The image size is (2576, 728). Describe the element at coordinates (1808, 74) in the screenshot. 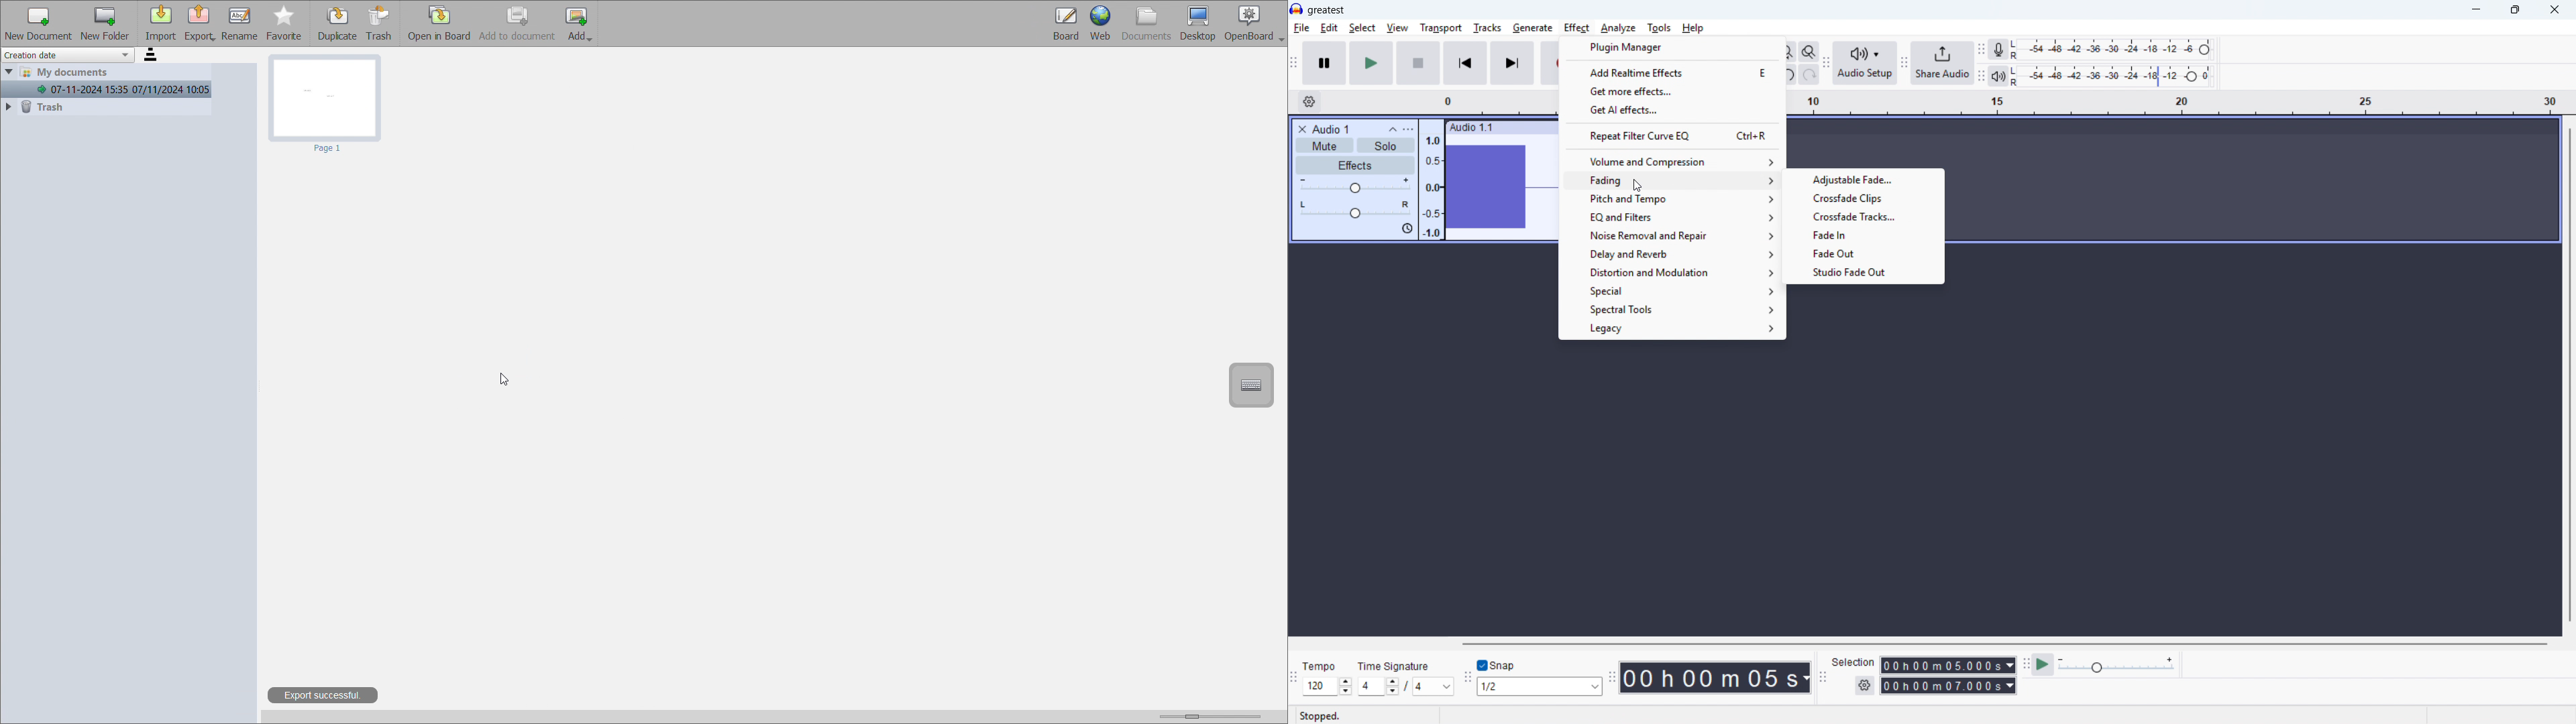

I see `Redo ` at that location.